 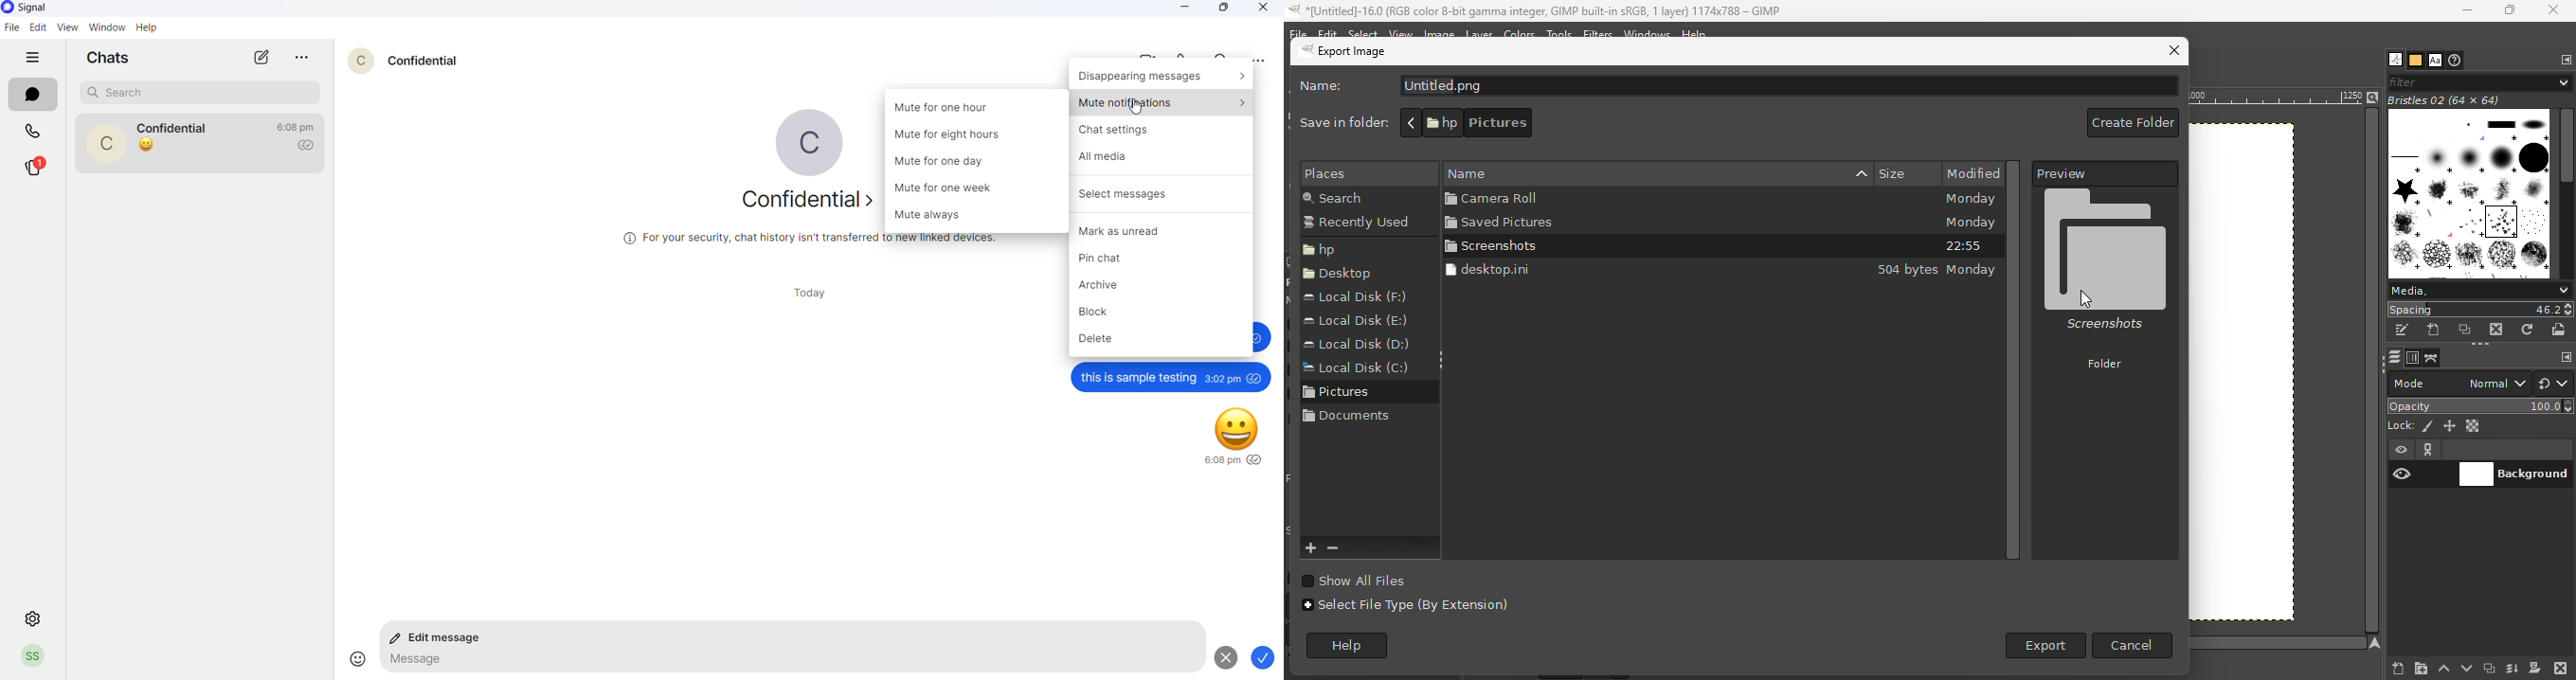 I want to click on Bristles 02 (64 x 64), so click(x=2448, y=100).